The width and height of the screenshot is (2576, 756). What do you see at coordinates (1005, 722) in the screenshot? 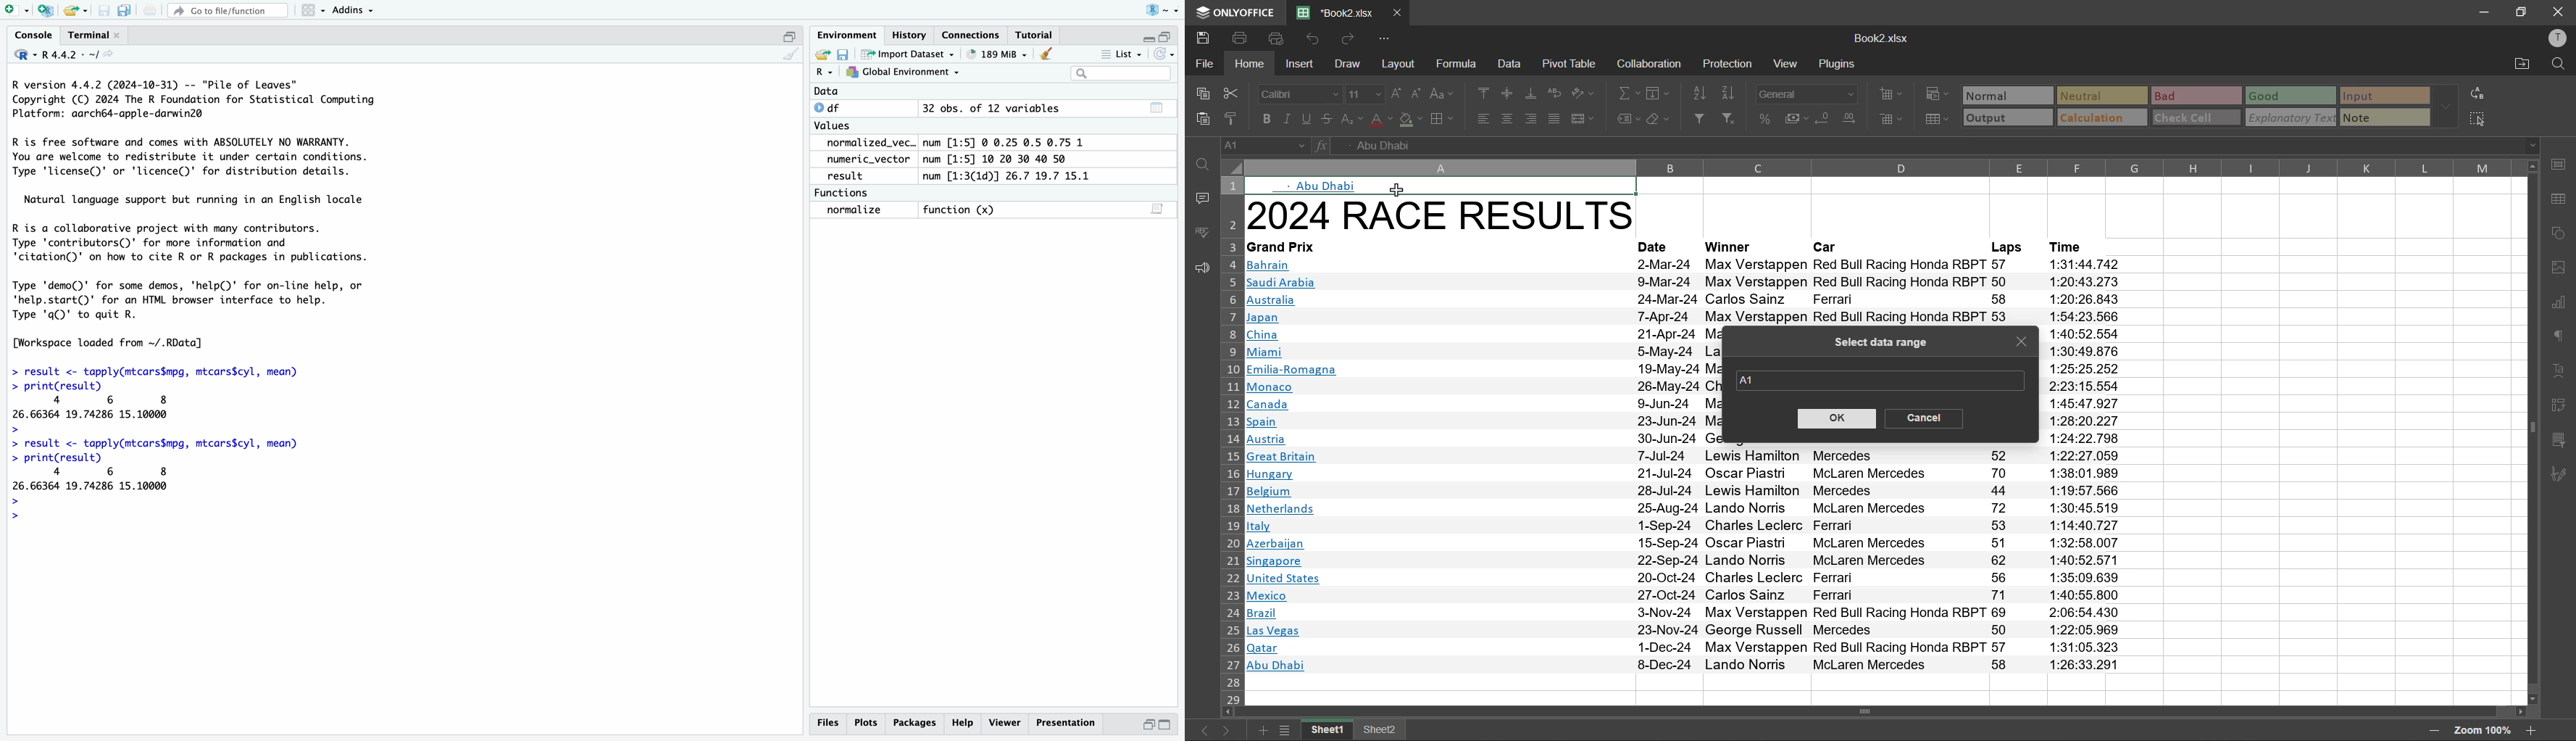
I see `Viewer` at bounding box center [1005, 722].